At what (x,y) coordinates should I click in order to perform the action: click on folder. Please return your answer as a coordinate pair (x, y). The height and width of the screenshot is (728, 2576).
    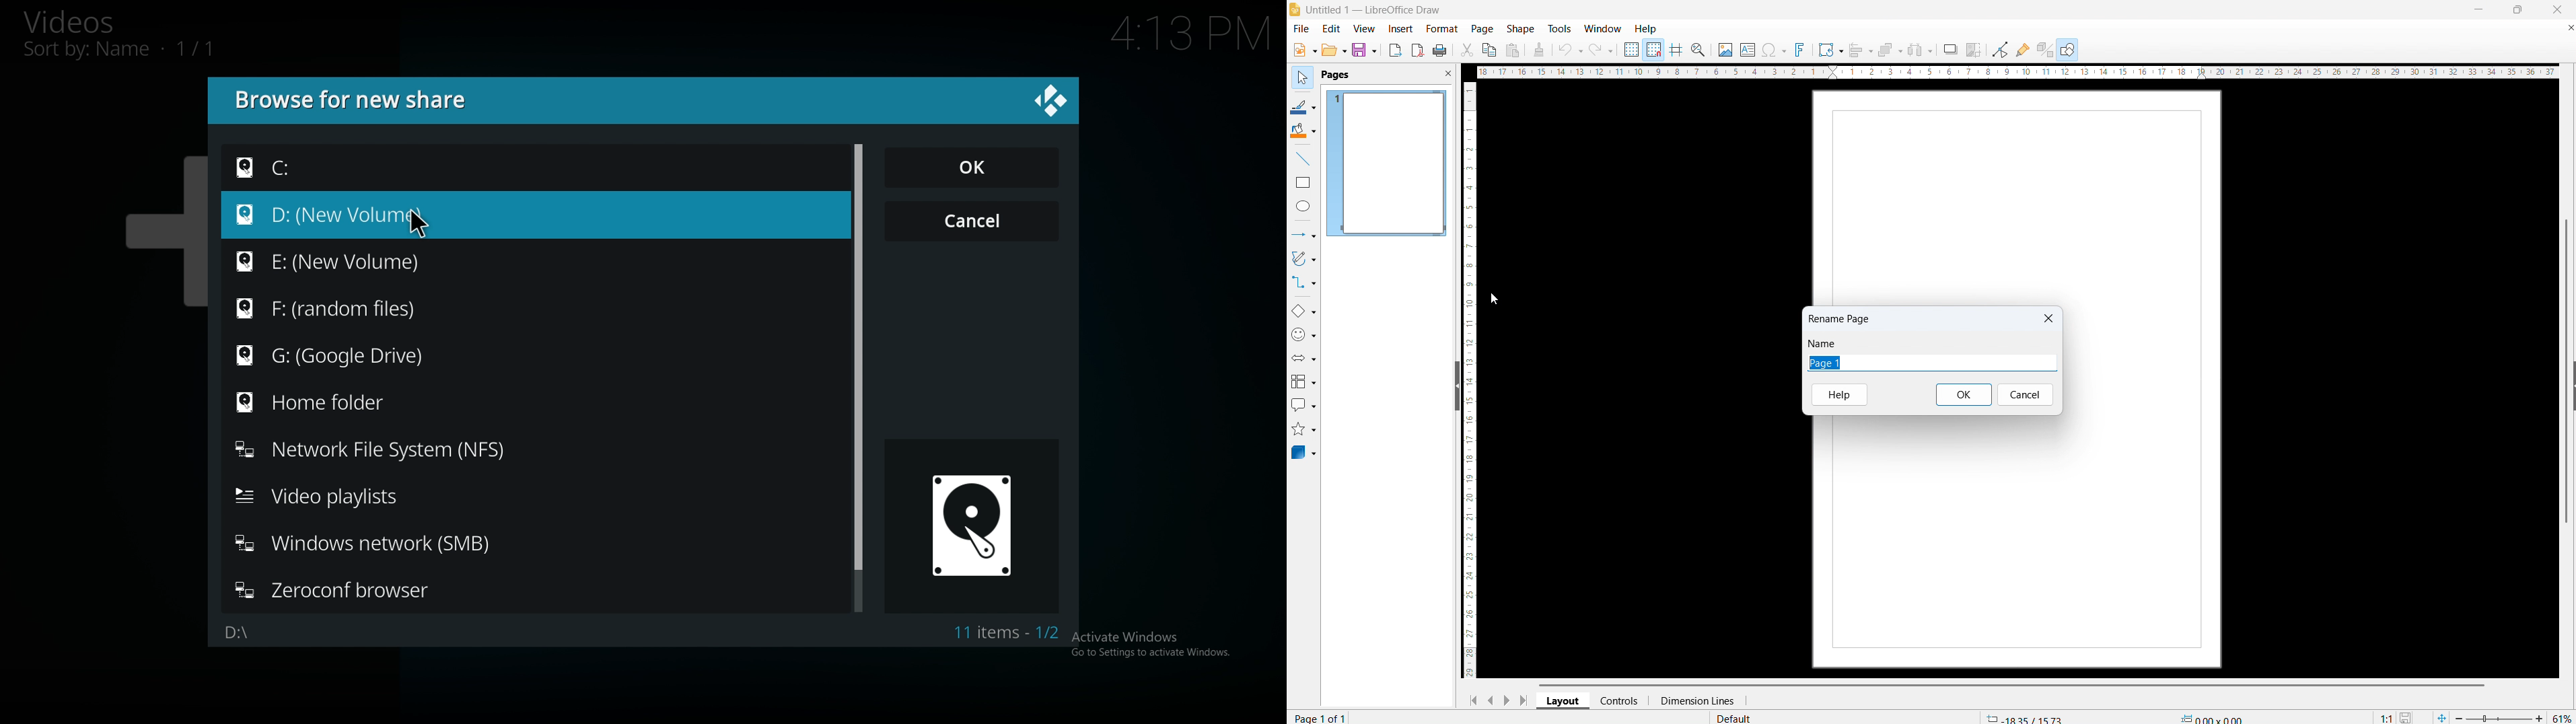
    Looking at the image, I should click on (349, 215).